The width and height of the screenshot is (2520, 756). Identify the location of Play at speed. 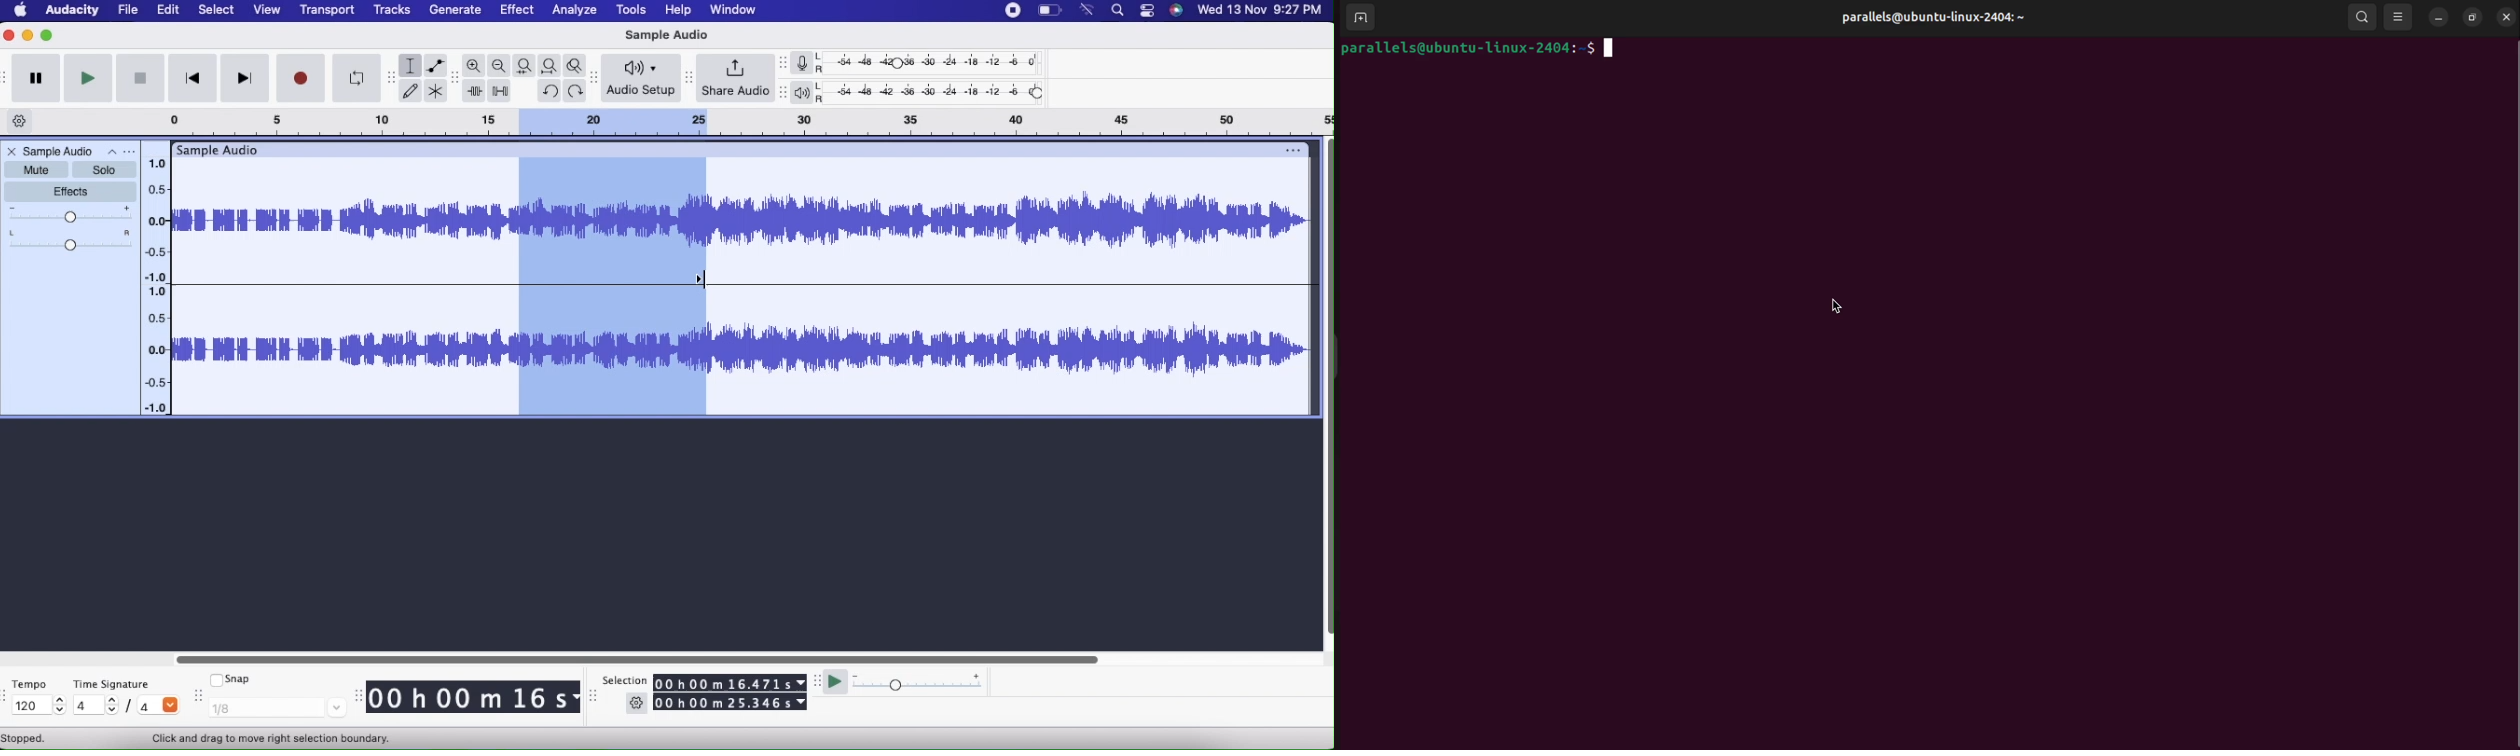
(837, 685).